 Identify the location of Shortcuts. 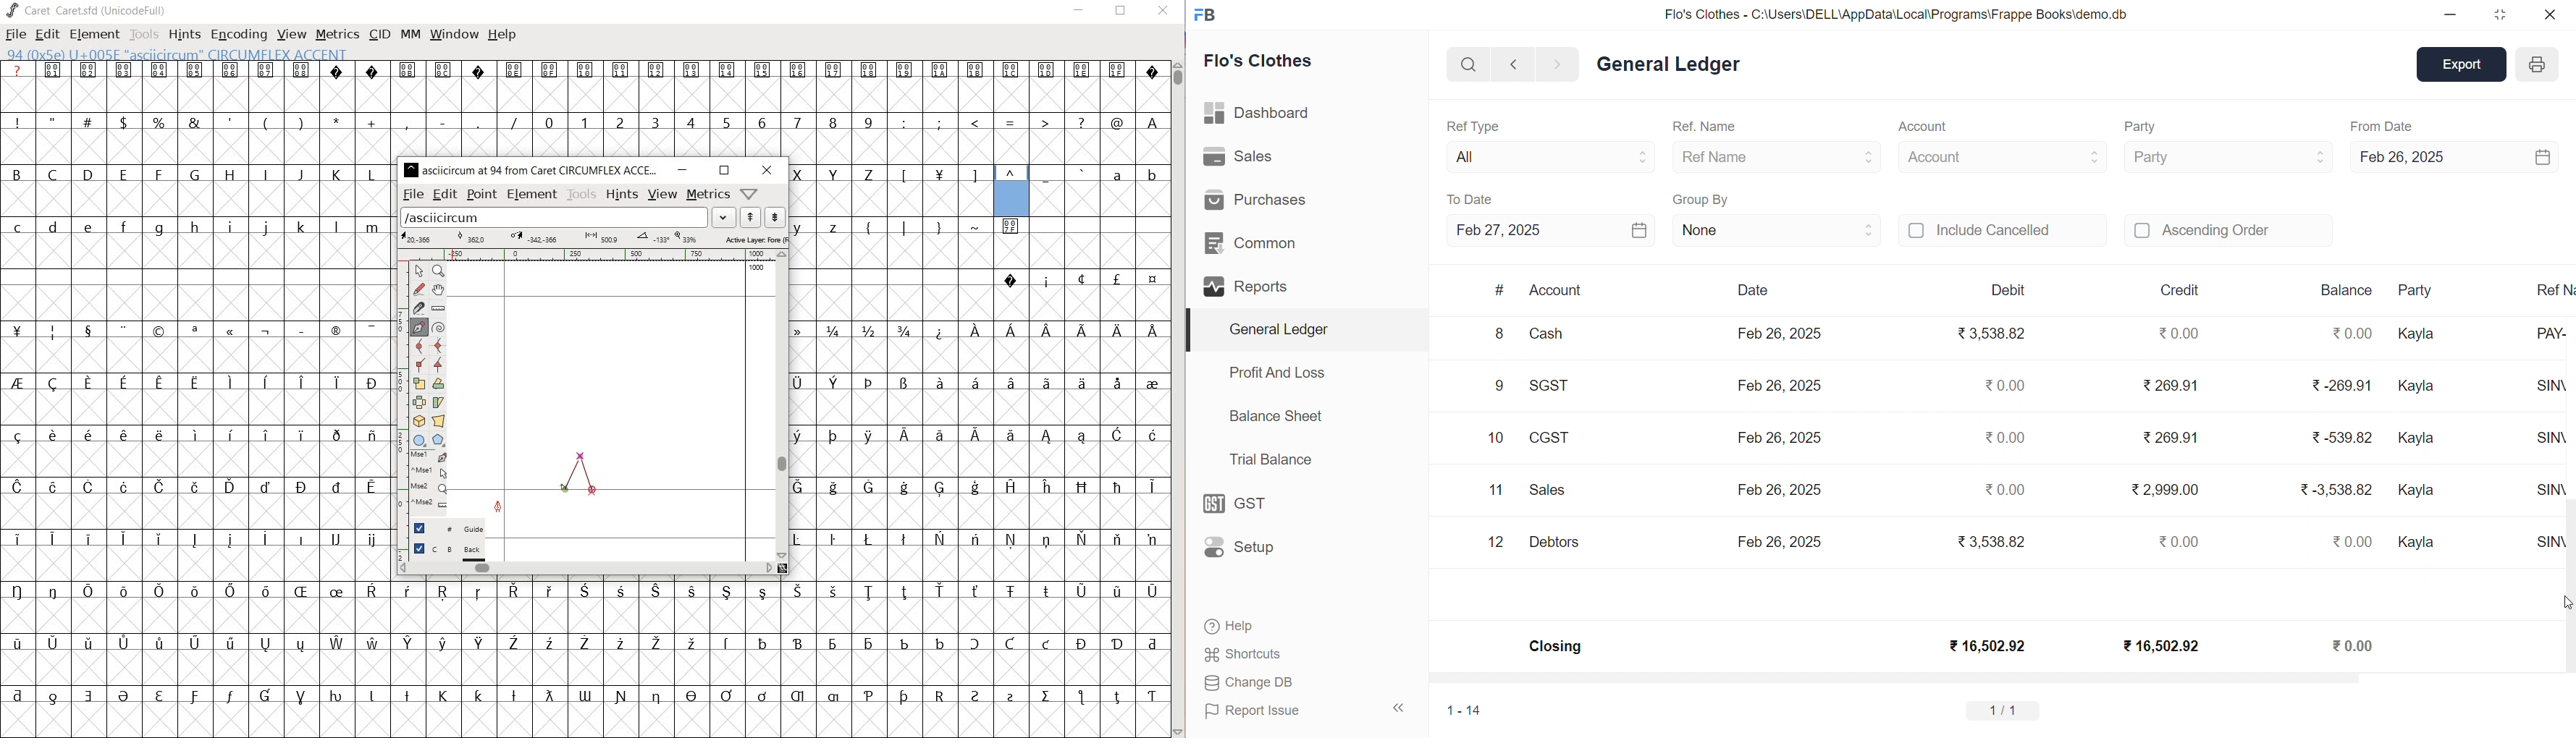
(1243, 652).